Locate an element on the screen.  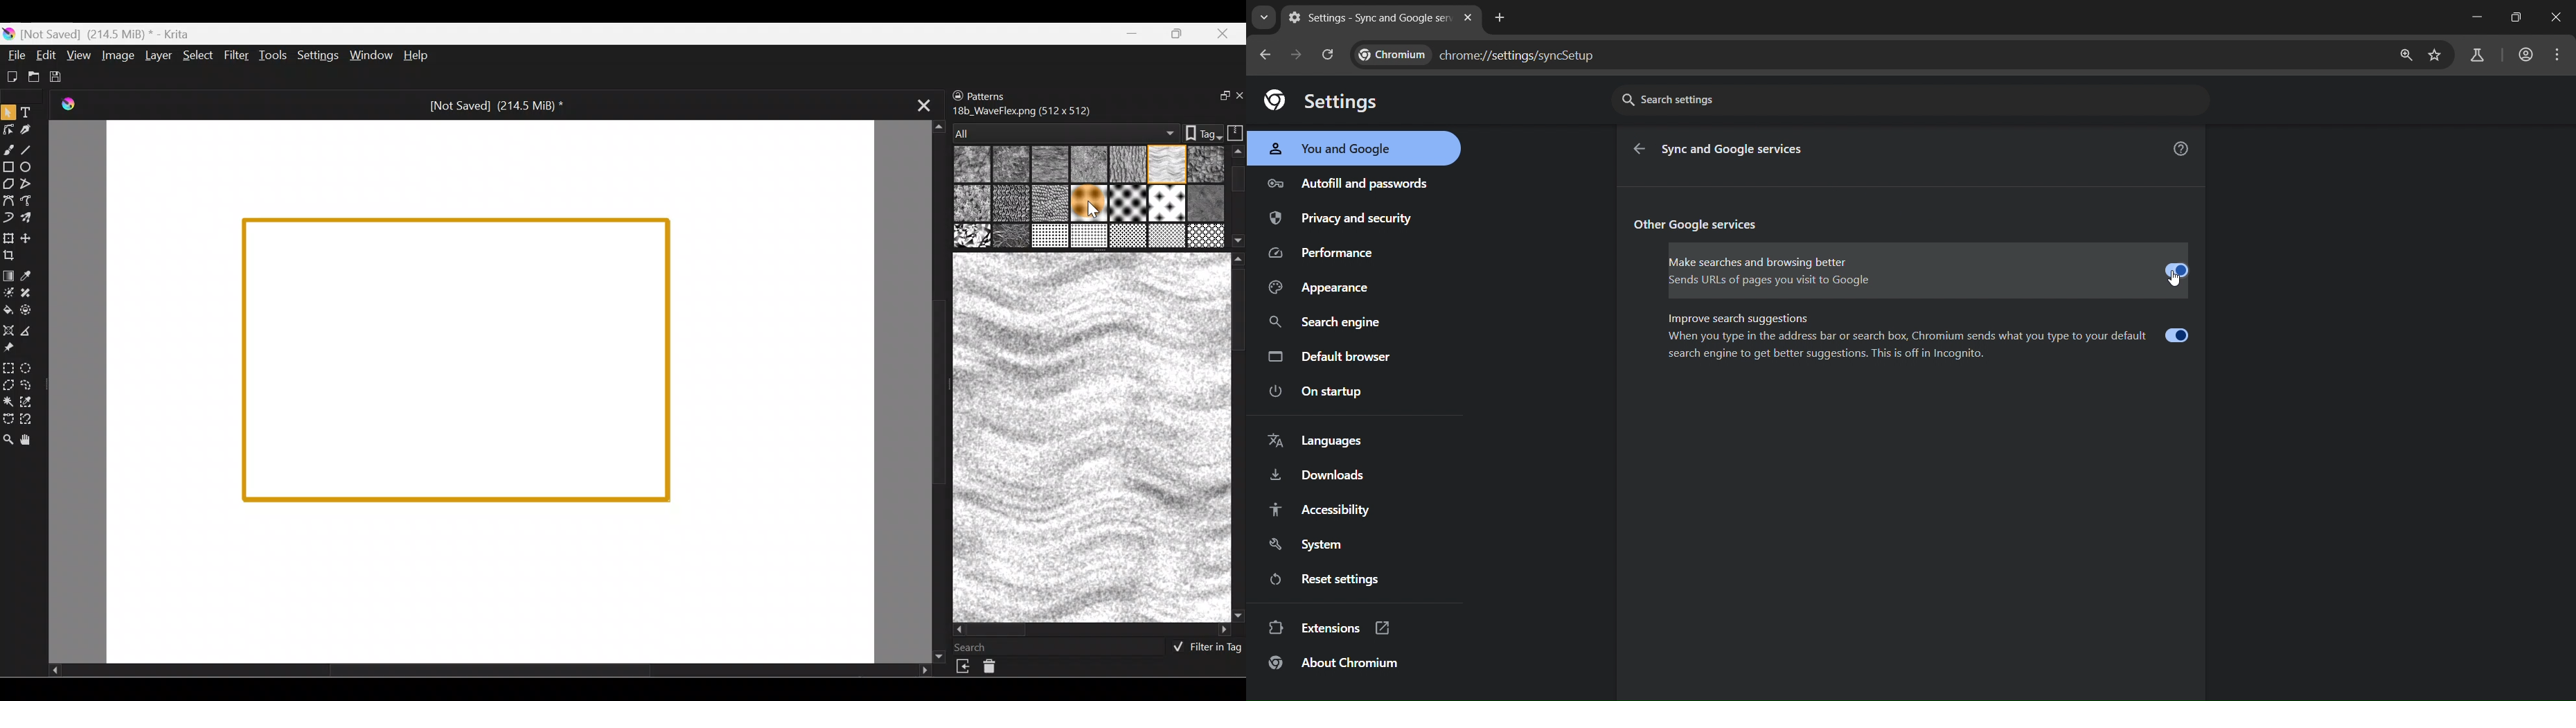
Window is located at coordinates (369, 55).